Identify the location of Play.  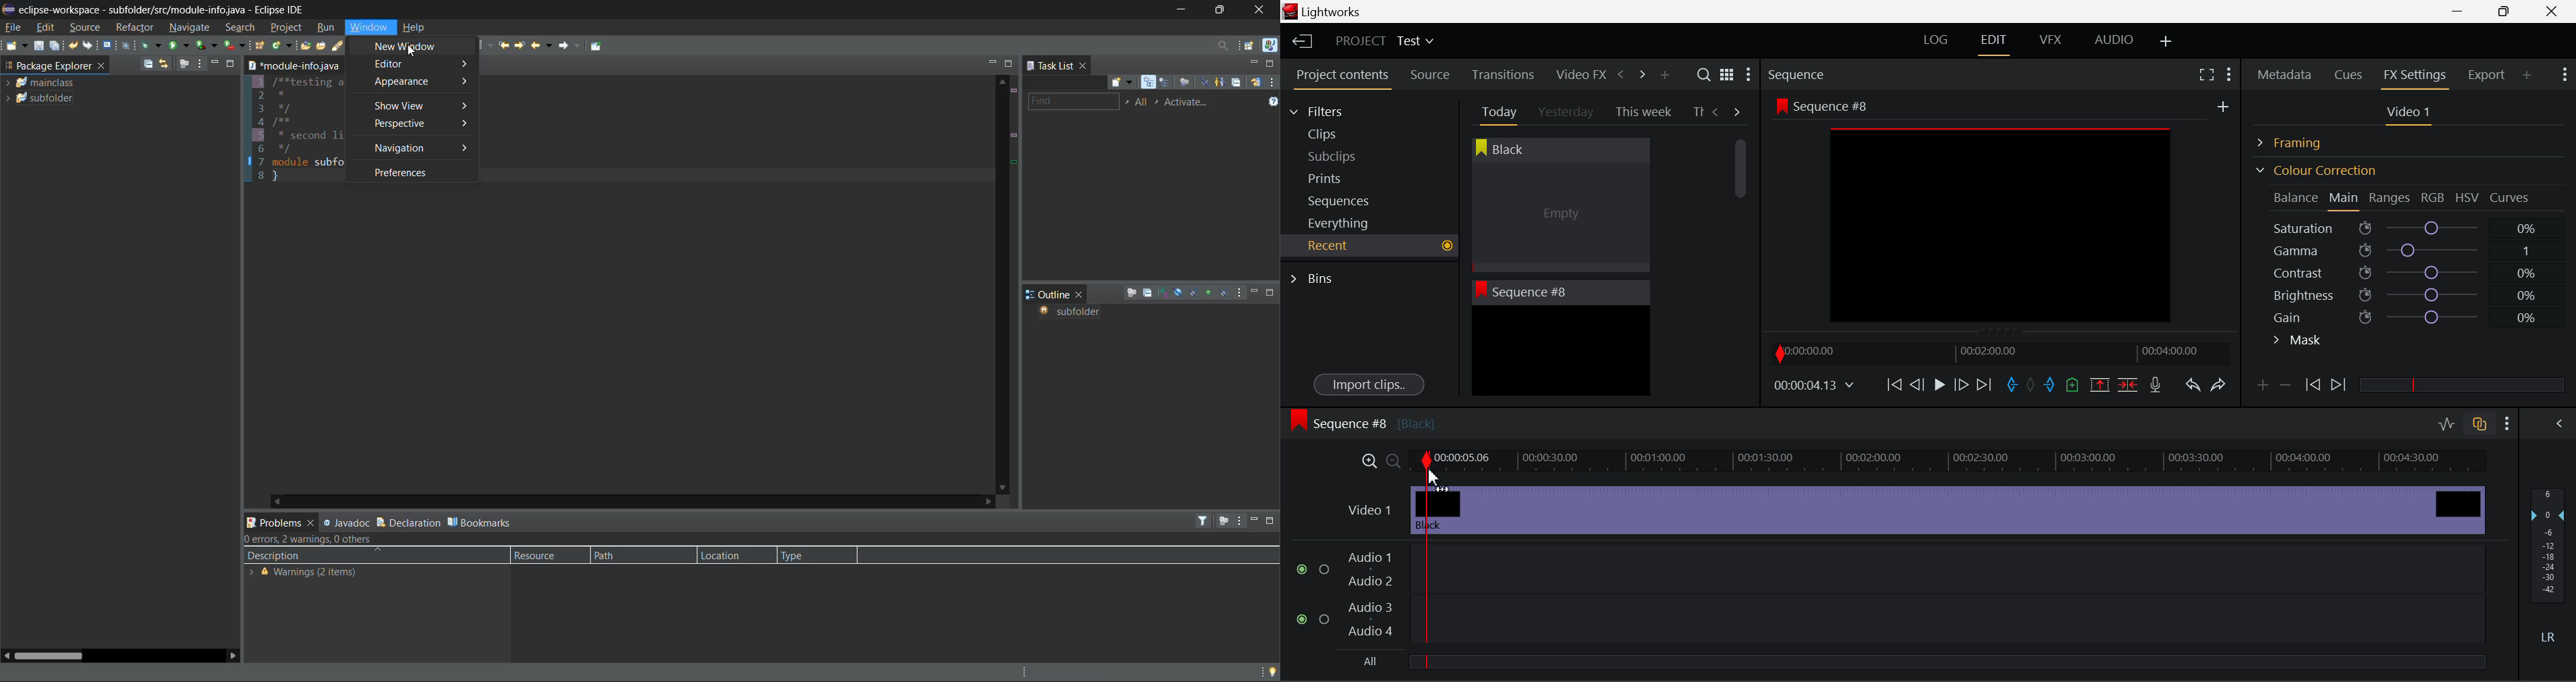
(1938, 386).